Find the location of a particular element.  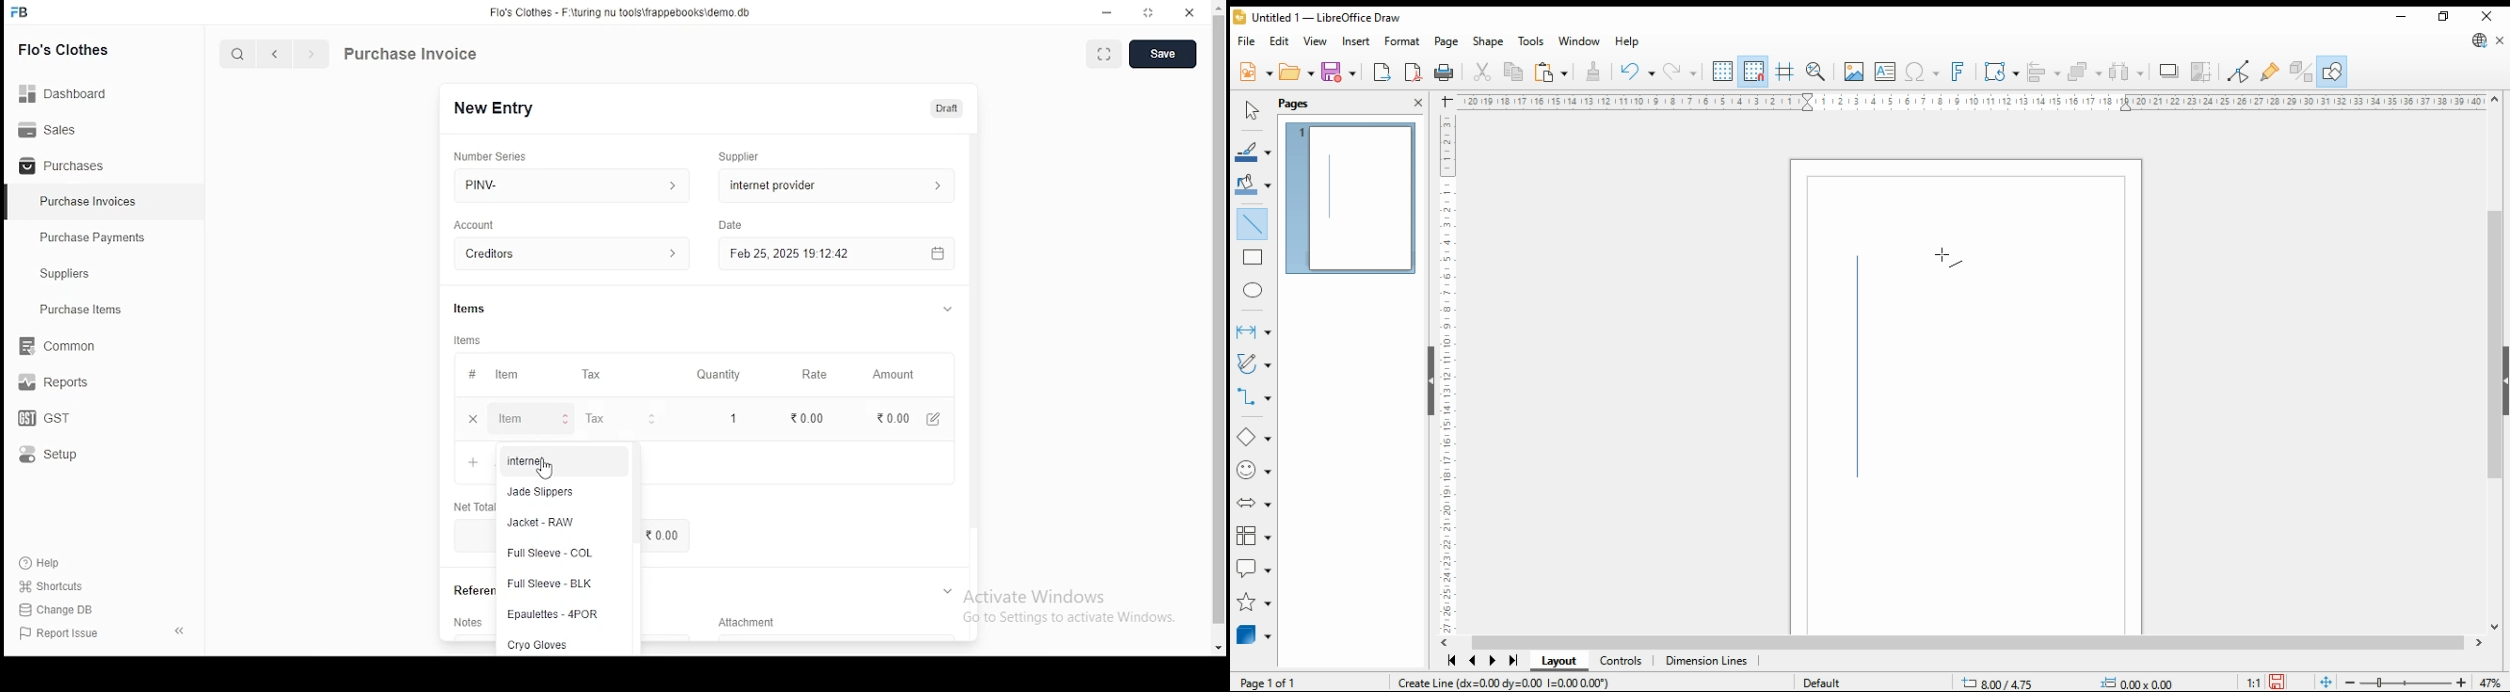

layout is located at coordinates (1558, 662).